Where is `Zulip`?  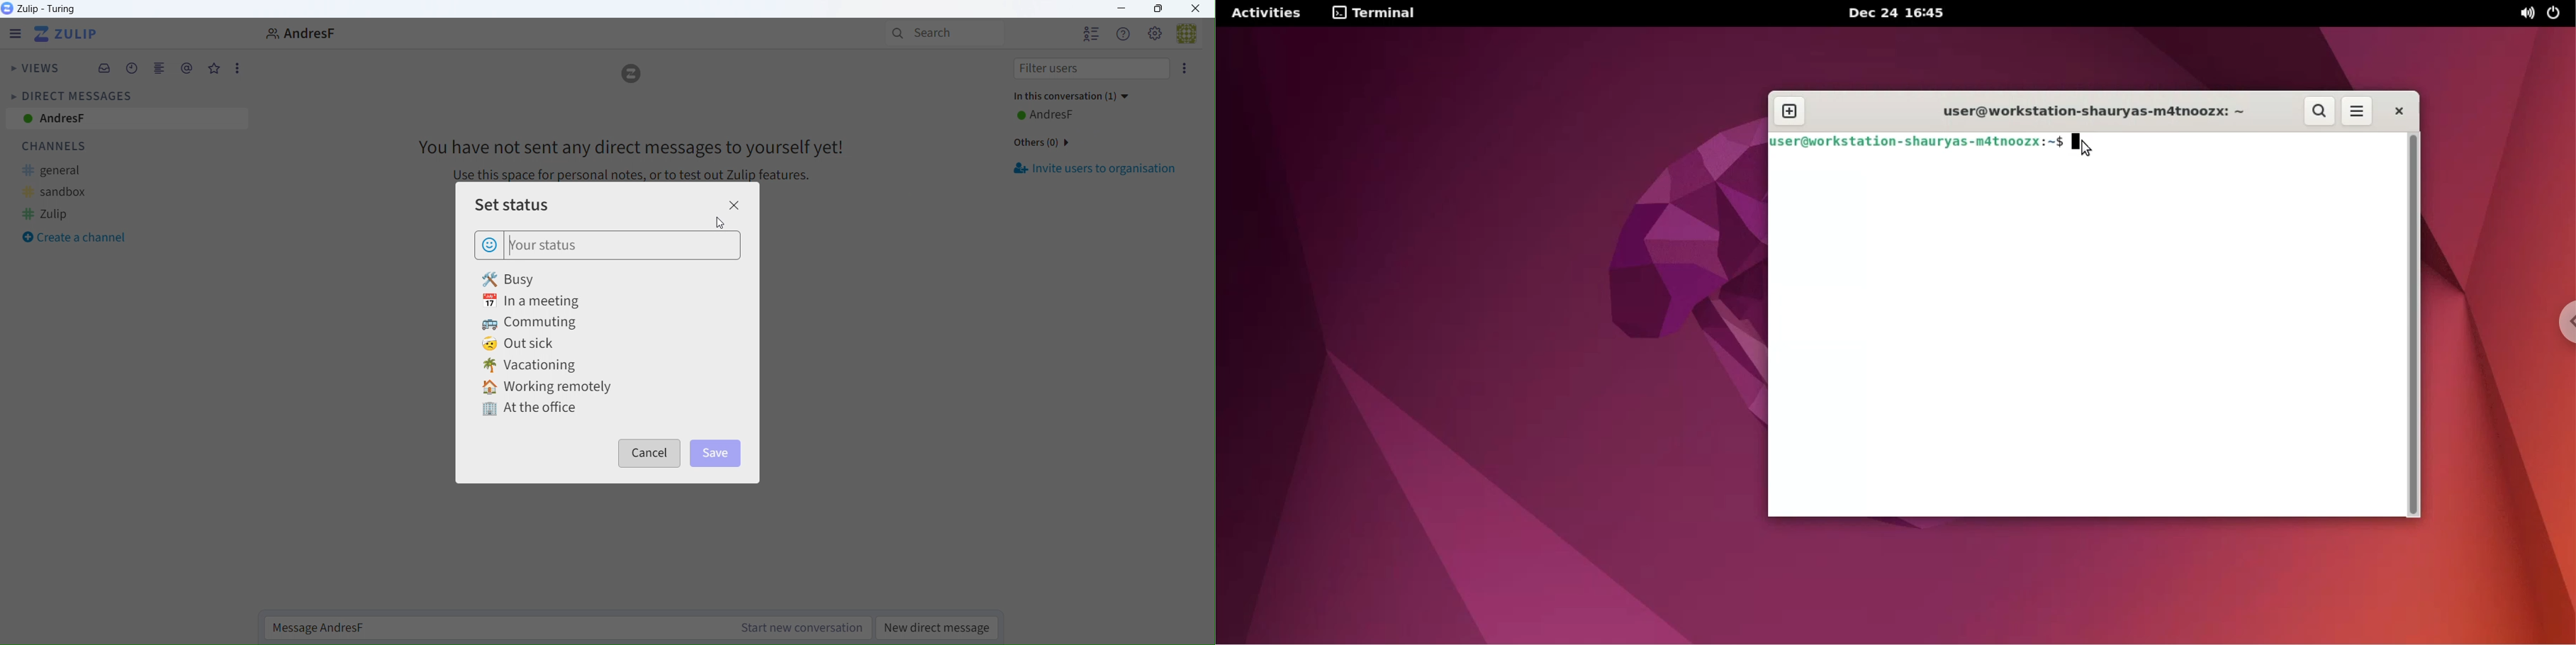 Zulip is located at coordinates (70, 35).